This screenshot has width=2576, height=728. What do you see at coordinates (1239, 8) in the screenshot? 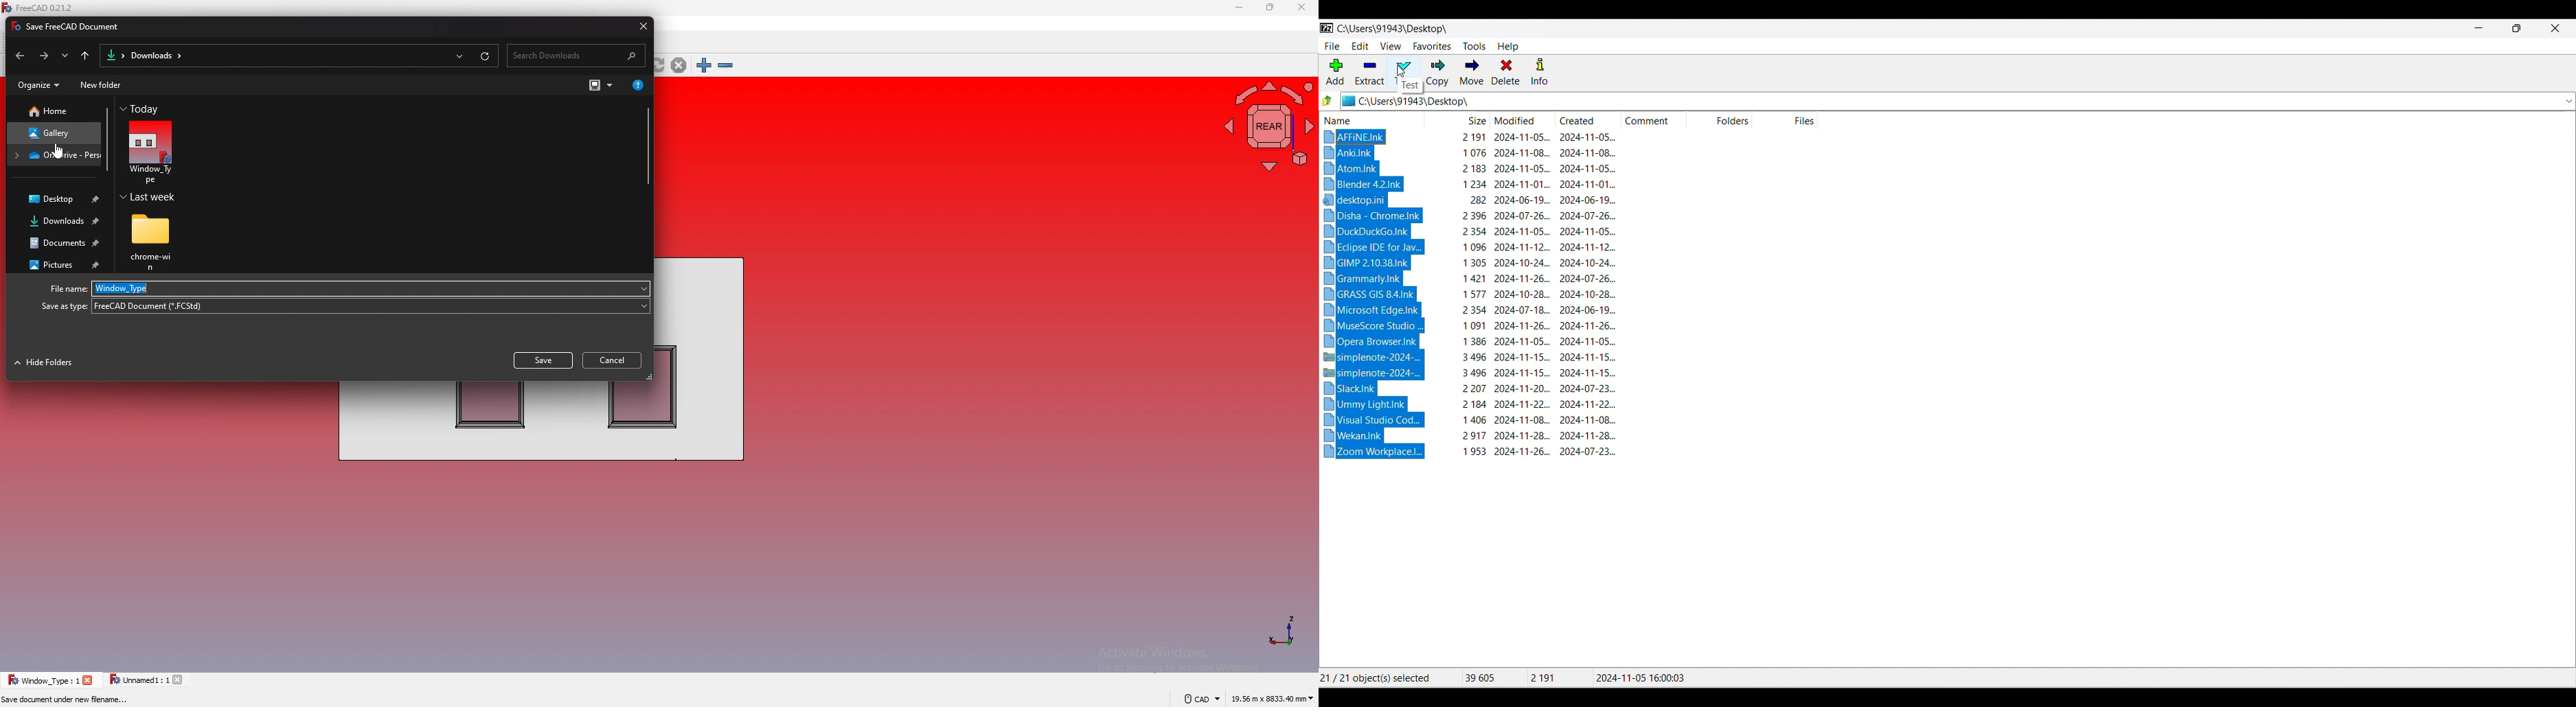
I see `minimize` at bounding box center [1239, 8].